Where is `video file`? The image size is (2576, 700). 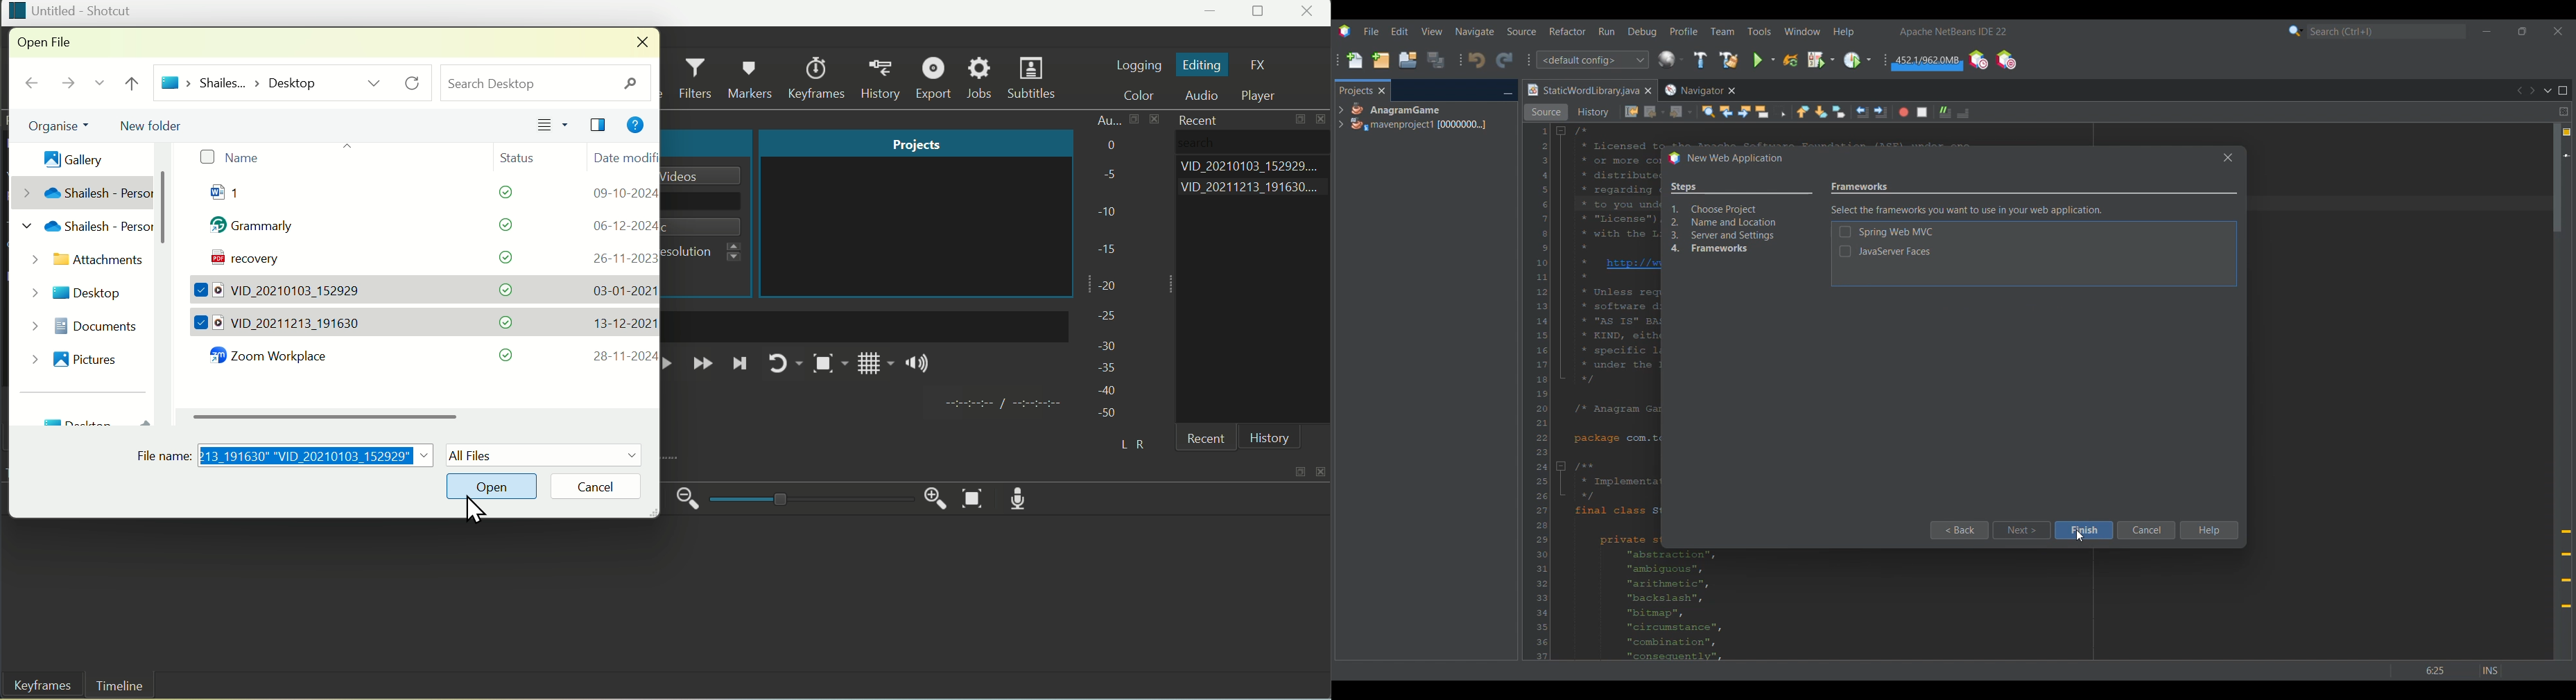
video file is located at coordinates (282, 324).